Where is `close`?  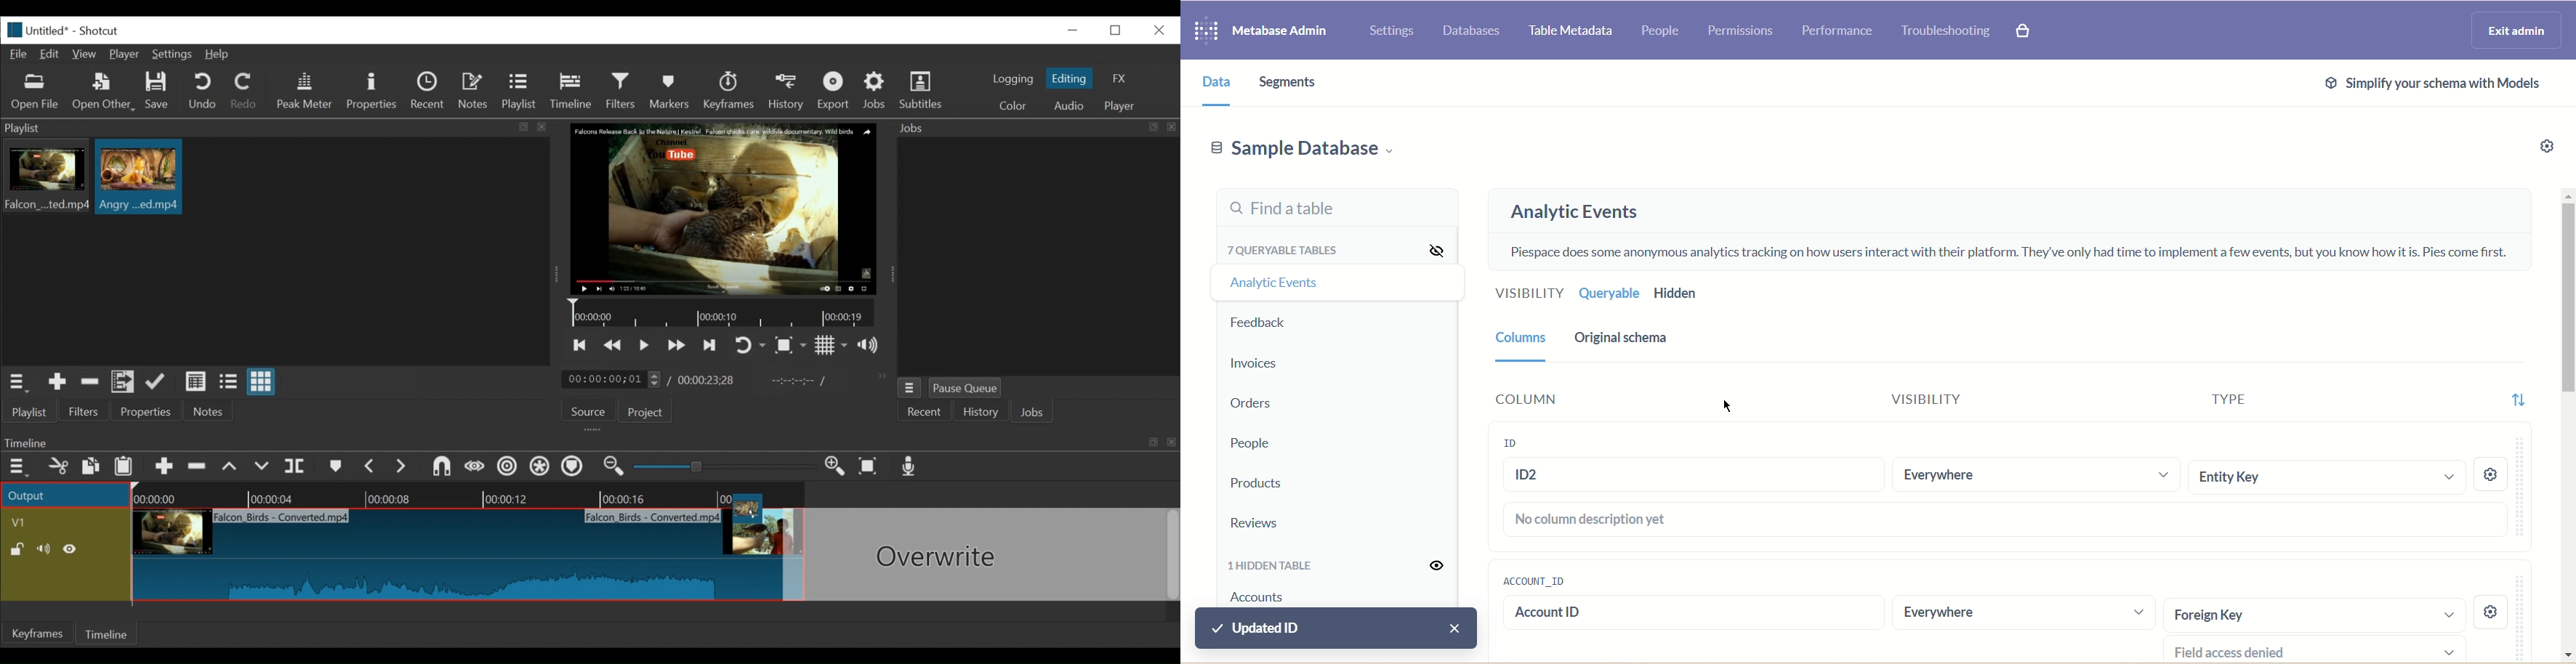 close is located at coordinates (1158, 29).